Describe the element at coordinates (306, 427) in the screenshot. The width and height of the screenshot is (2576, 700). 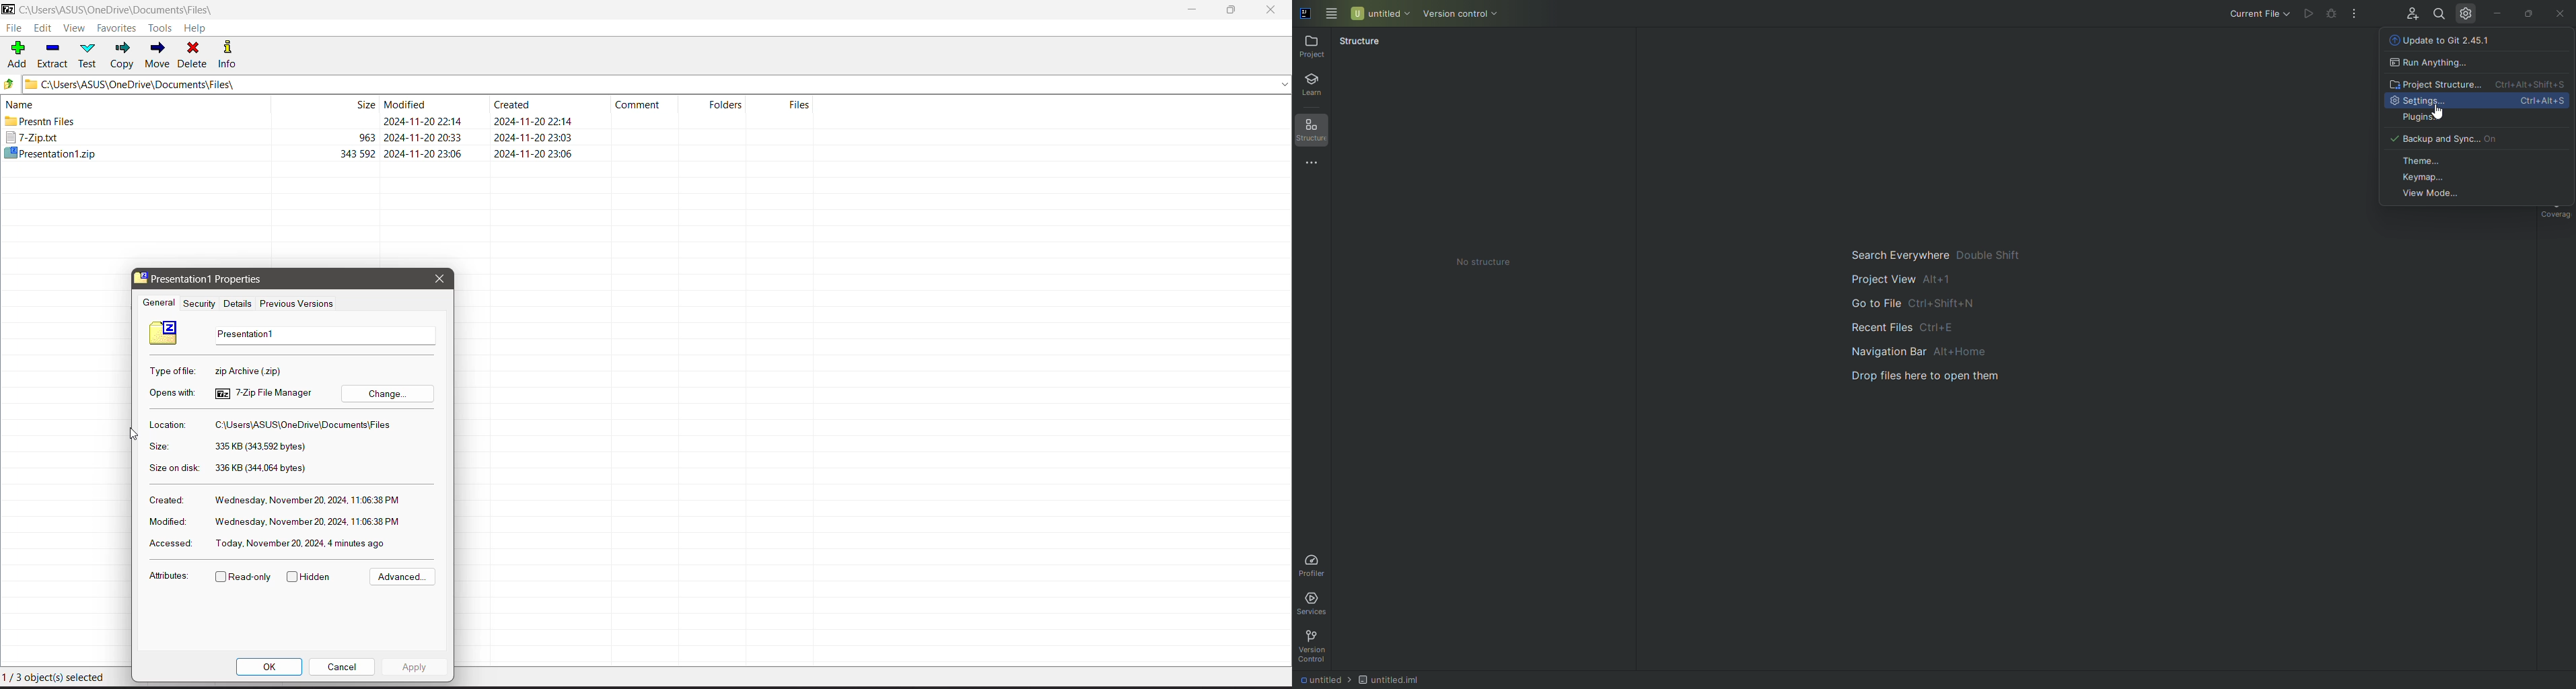
I see `Location of the selected file` at that location.